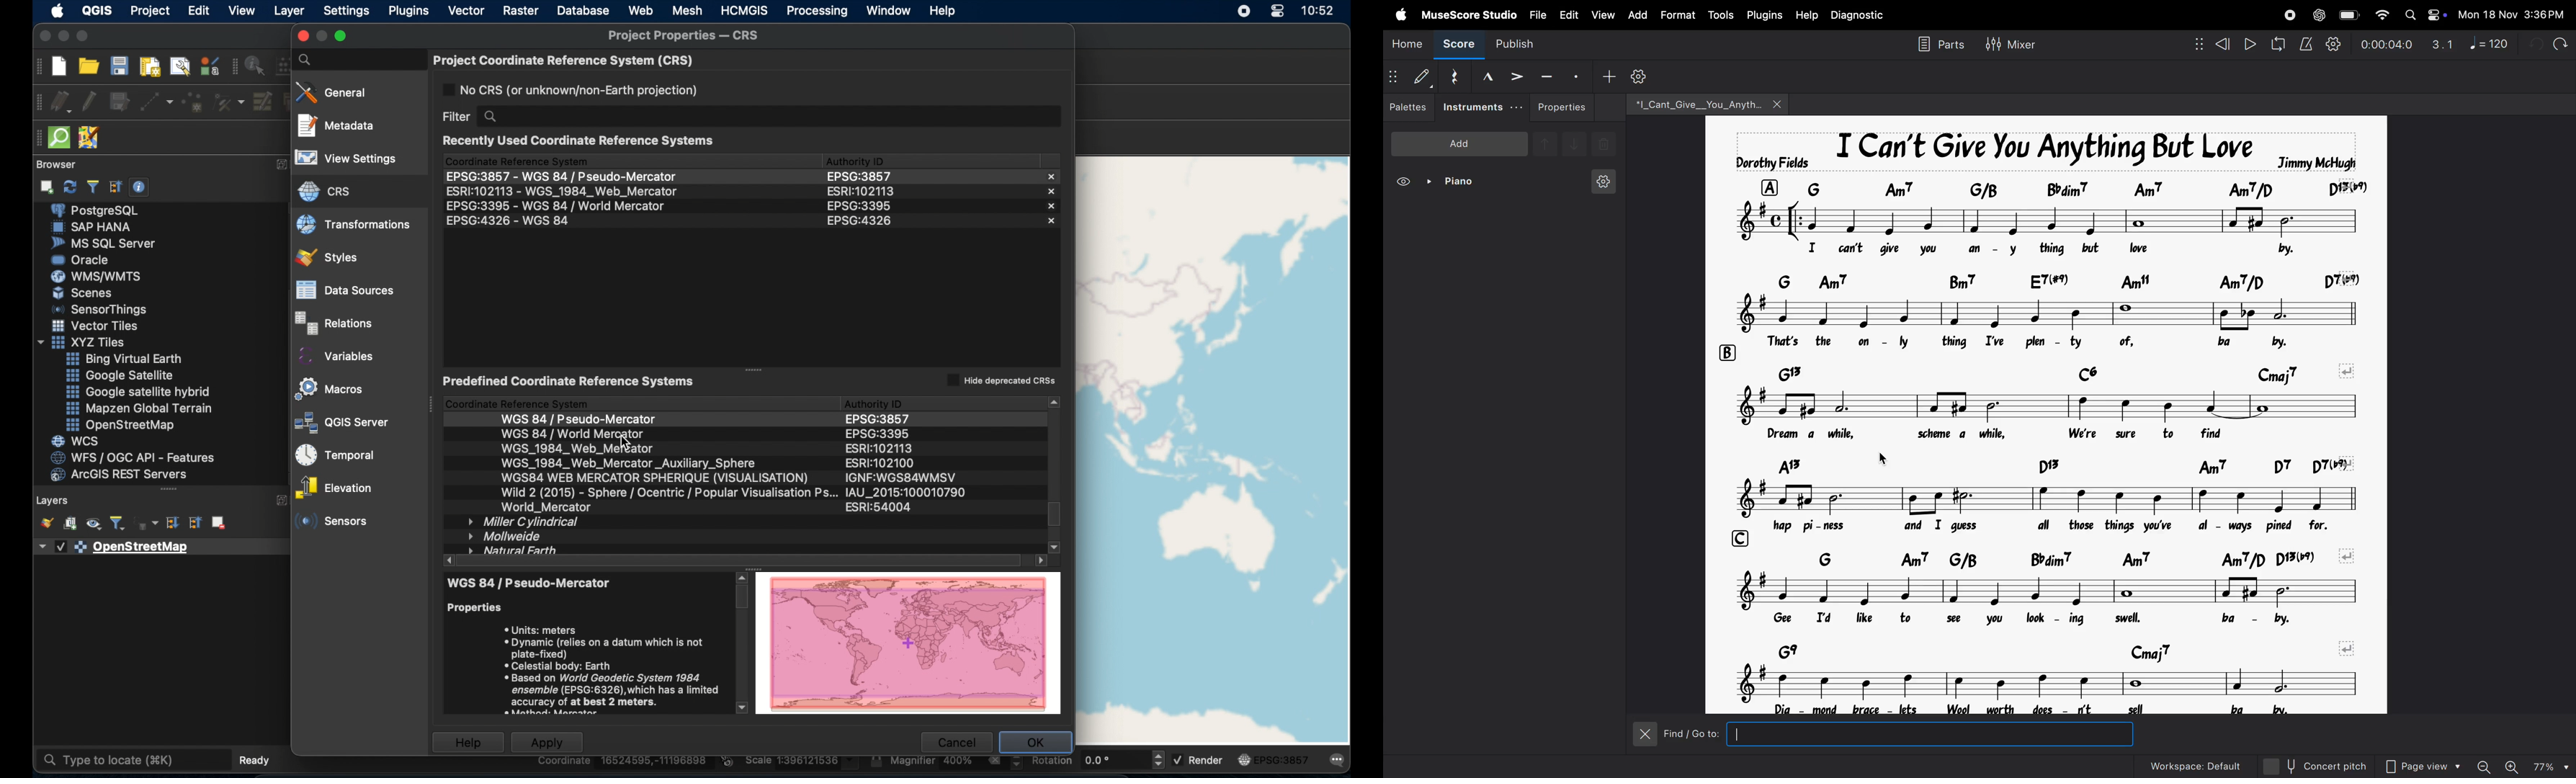 The image size is (2576, 784). Describe the element at coordinates (1456, 76) in the screenshot. I see `reset` at that location.